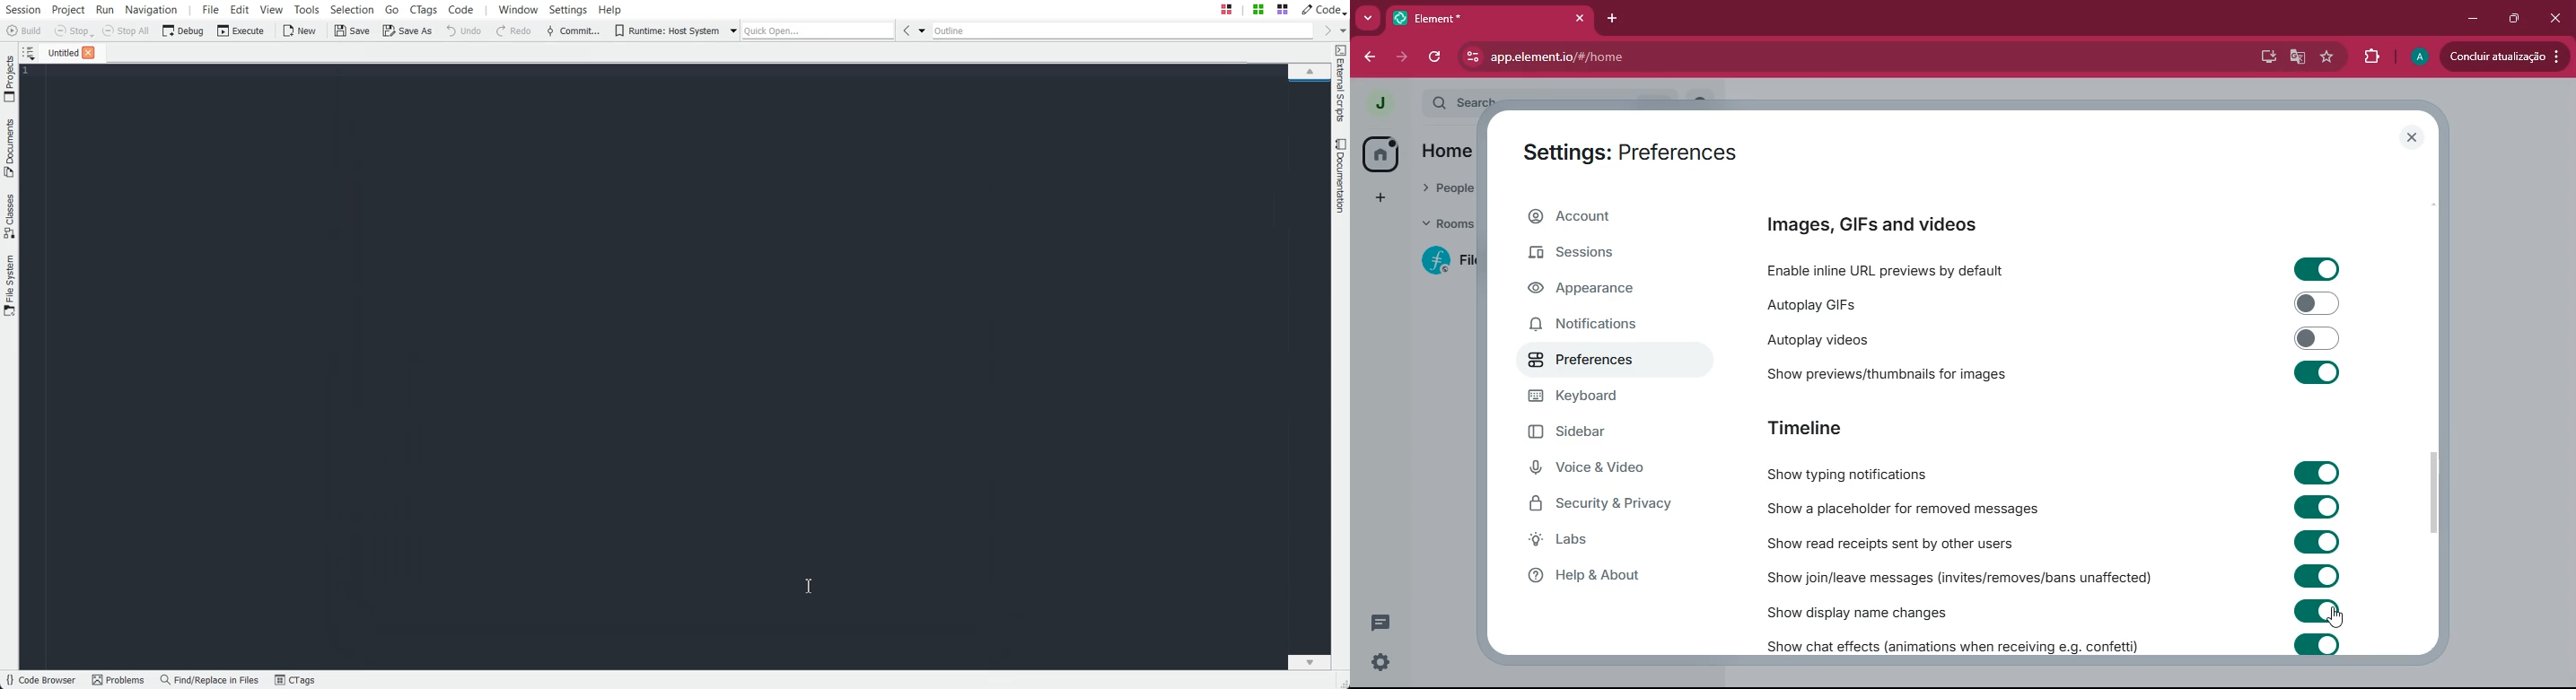 Image resolution: width=2576 pixels, height=700 pixels. Describe the element at coordinates (1593, 539) in the screenshot. I see `labs` at that location.